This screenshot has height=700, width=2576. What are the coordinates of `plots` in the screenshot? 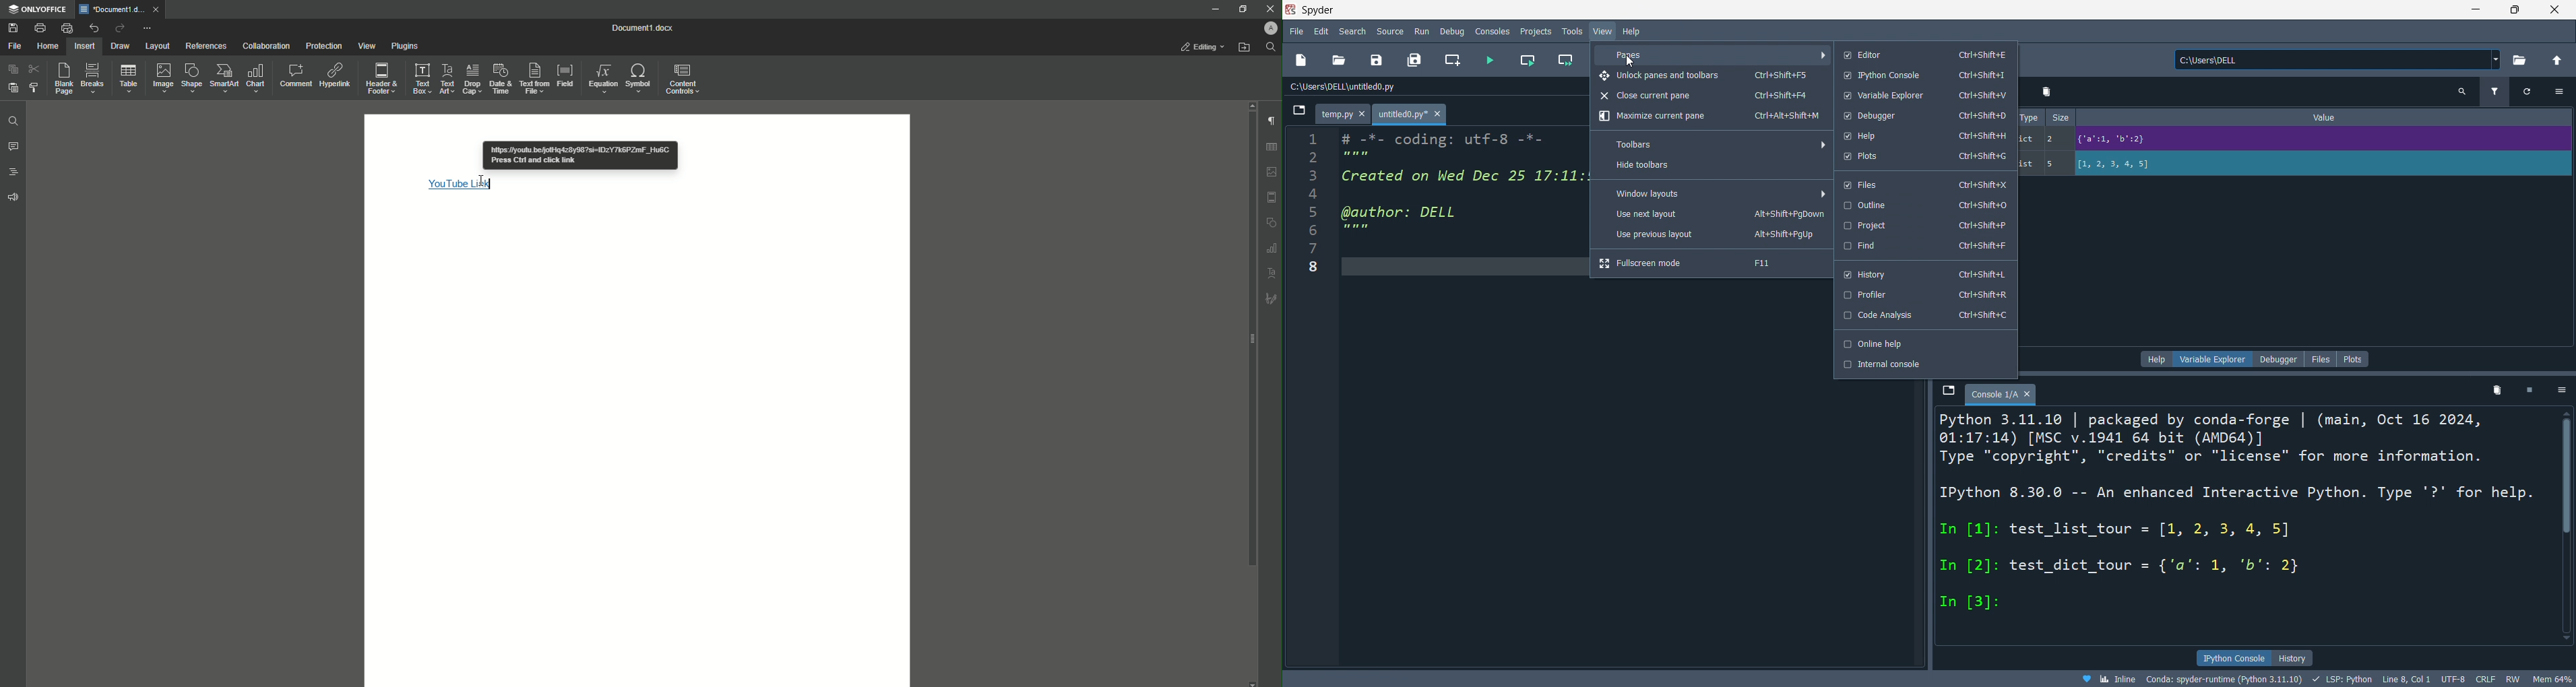 It's located at (2354, 359).